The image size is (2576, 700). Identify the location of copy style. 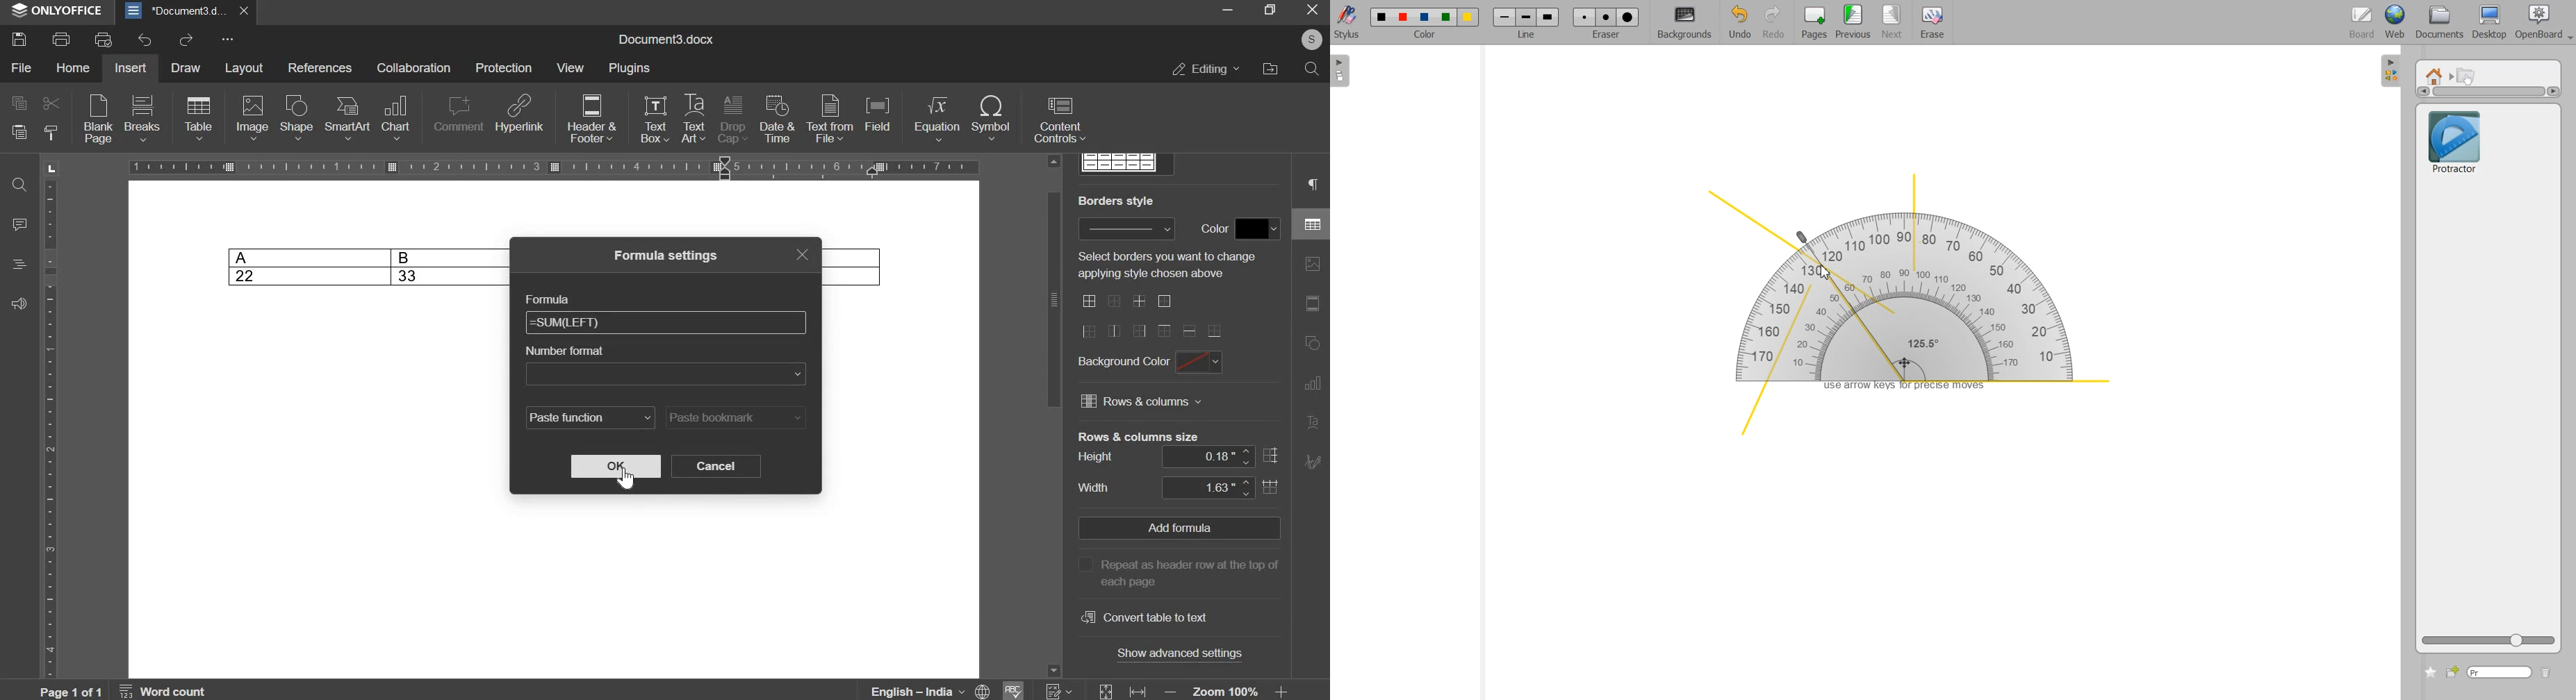
(51, 132).